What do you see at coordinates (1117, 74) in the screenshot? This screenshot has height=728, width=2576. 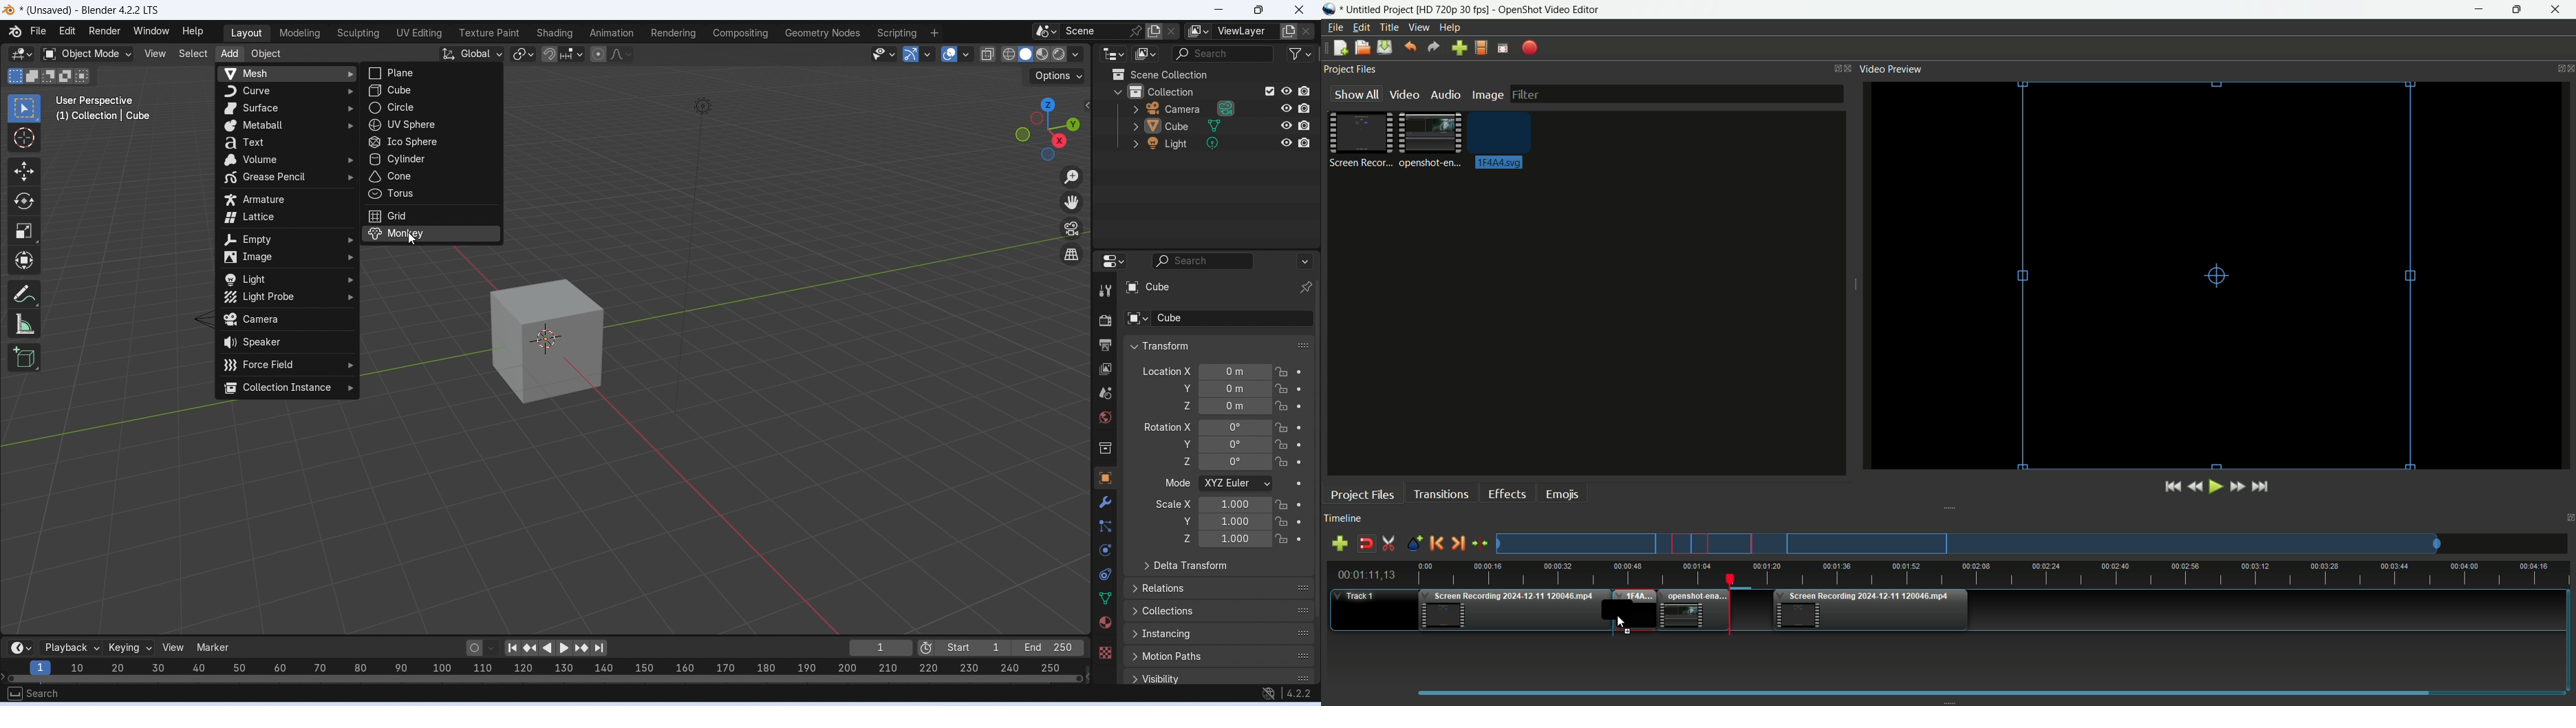 I see `icon` at bounding box center [1117, 74].